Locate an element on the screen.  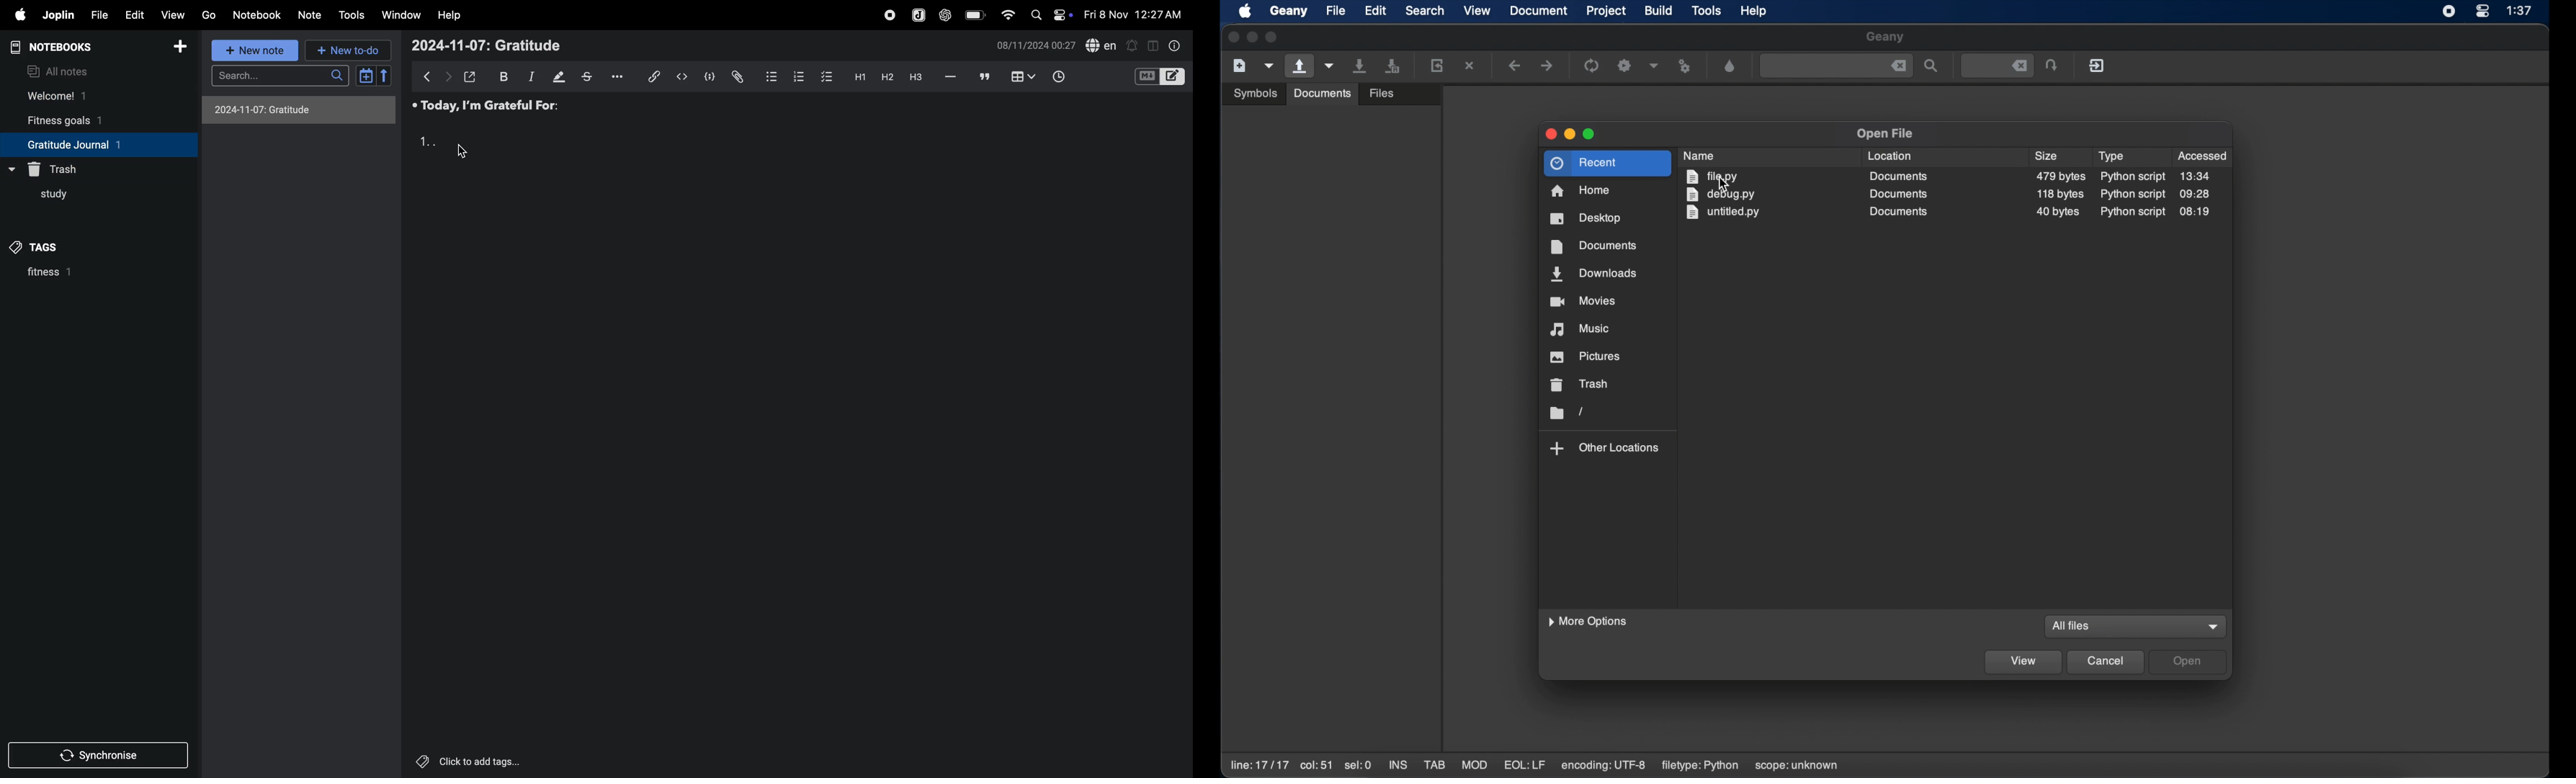
blockquote is located at coordinates (985, 76).